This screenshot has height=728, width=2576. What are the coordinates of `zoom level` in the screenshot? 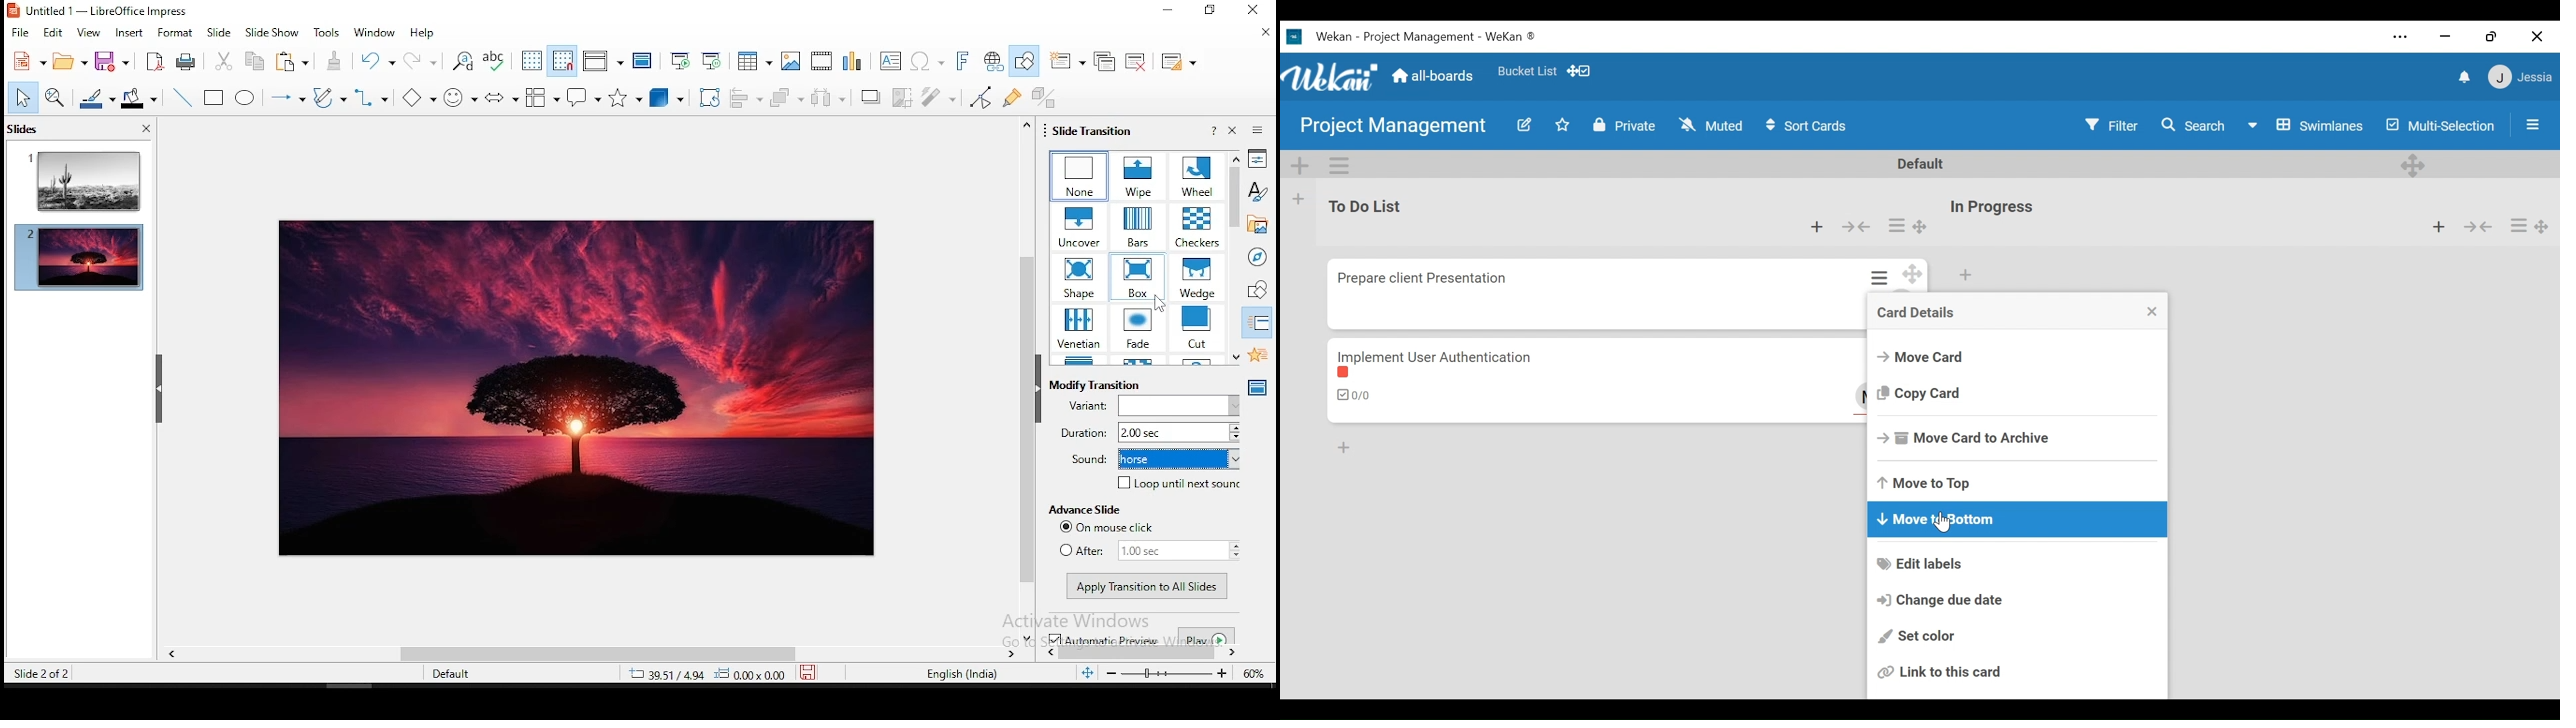 It's located at (1253, 675).